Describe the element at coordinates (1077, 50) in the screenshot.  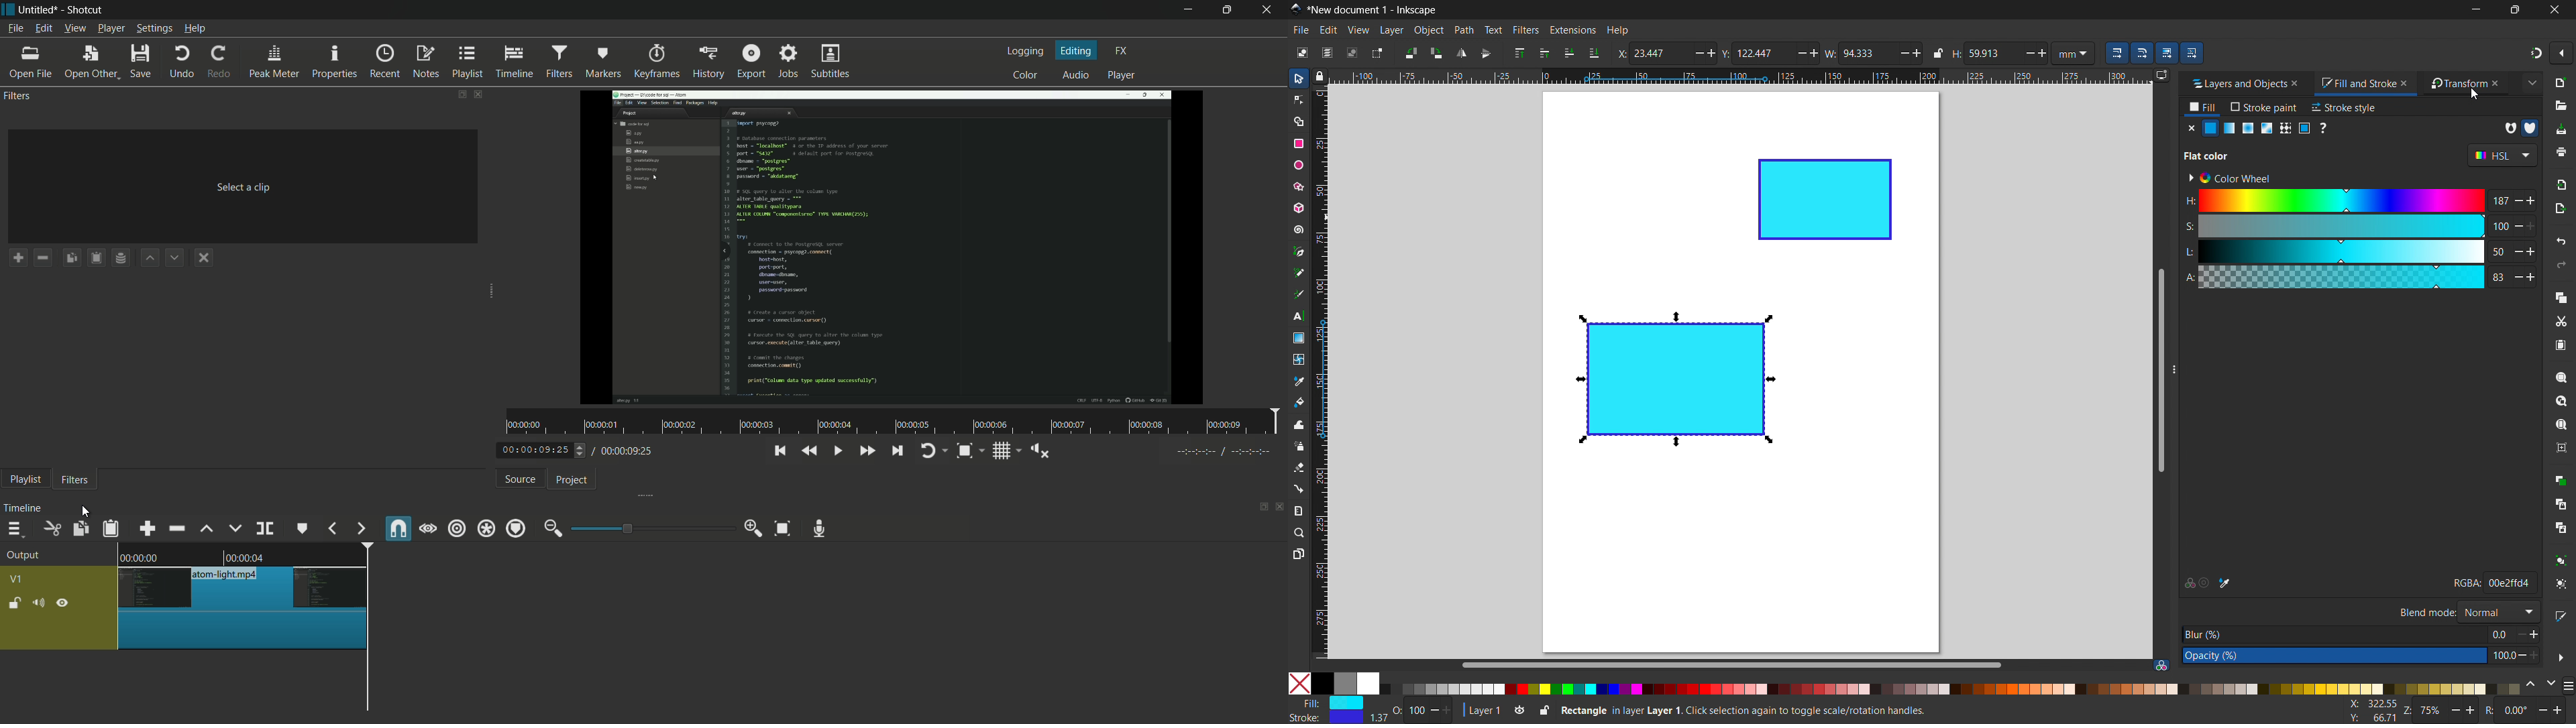
I see `editing` at that location.